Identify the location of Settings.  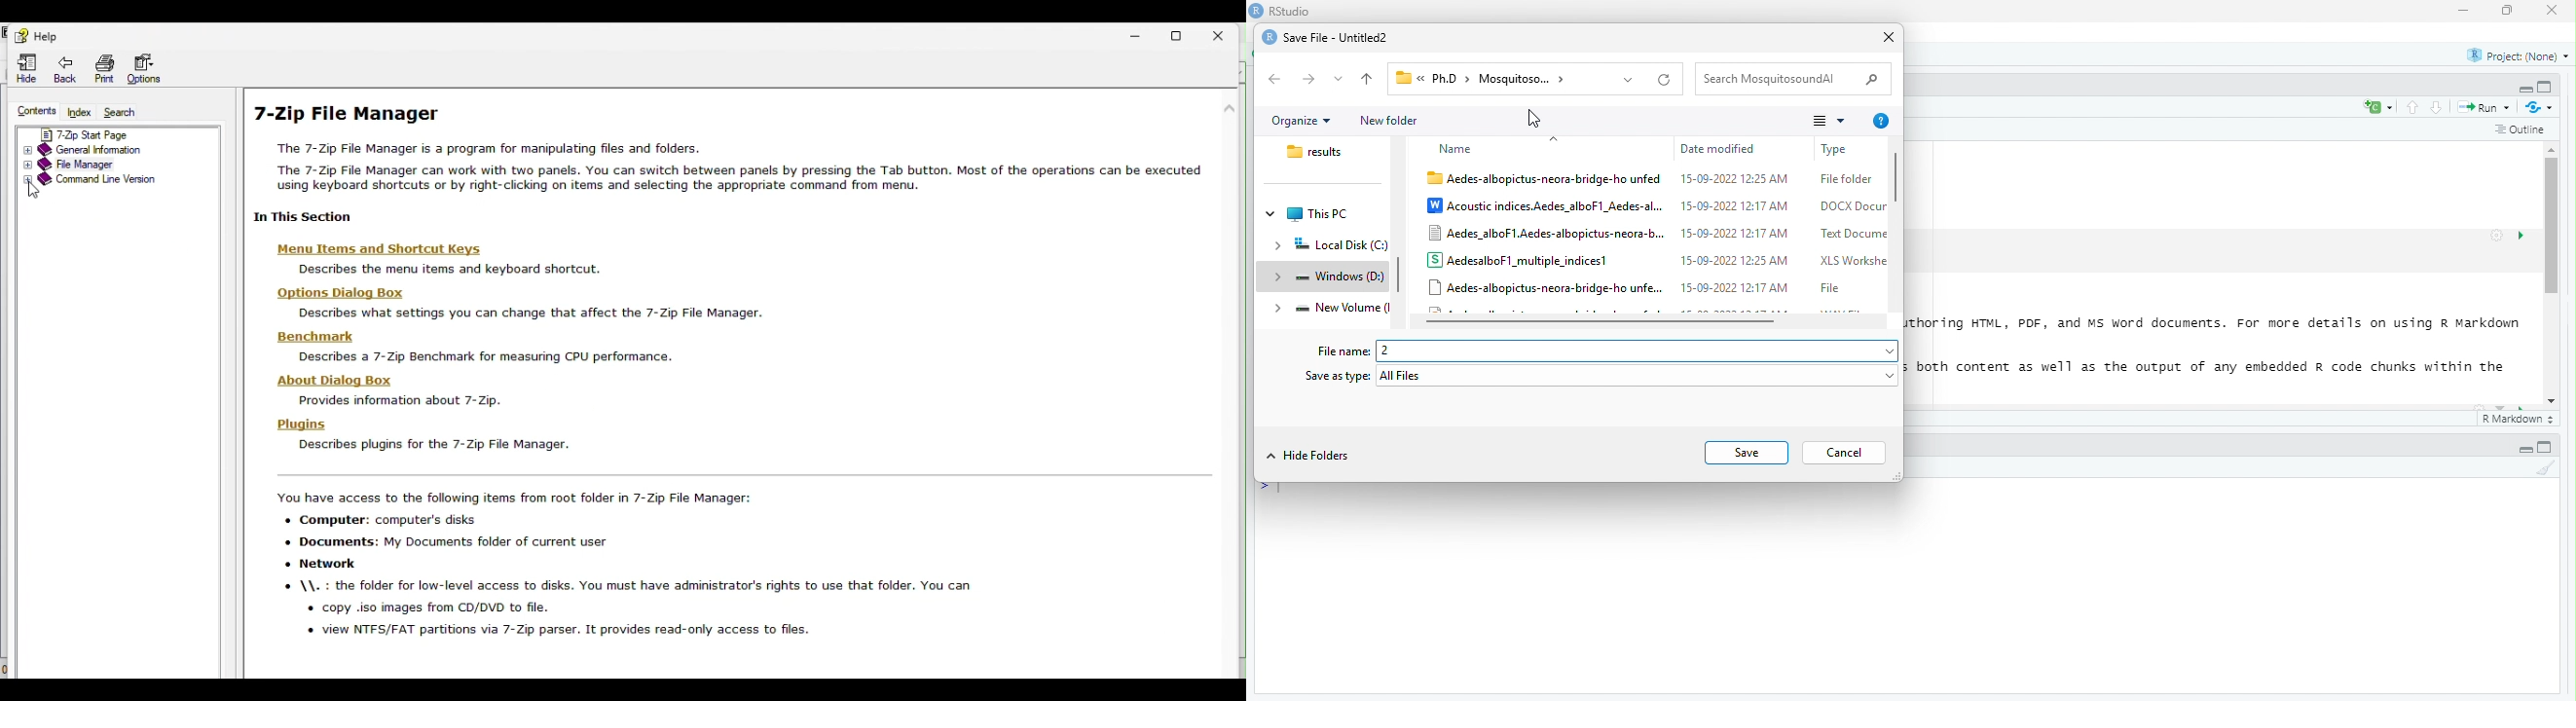
(2497, 236).